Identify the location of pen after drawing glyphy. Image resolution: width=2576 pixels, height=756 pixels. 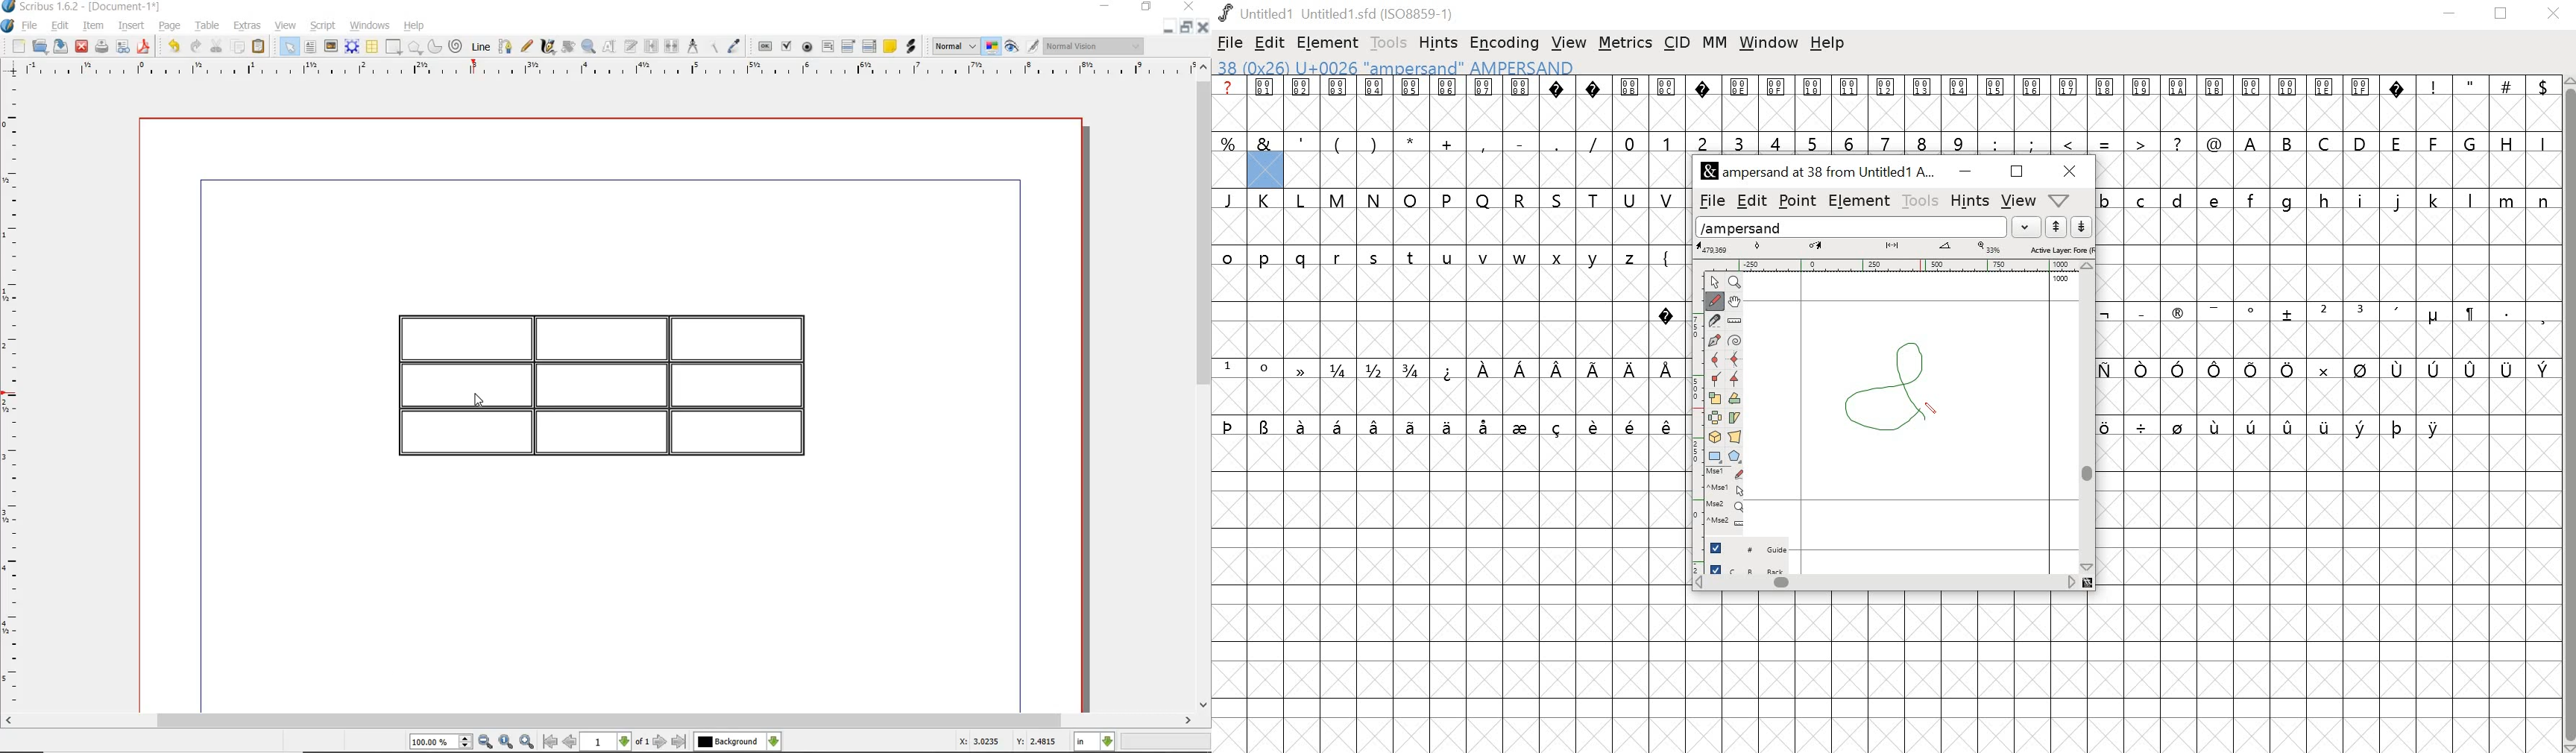
(1934, 407).